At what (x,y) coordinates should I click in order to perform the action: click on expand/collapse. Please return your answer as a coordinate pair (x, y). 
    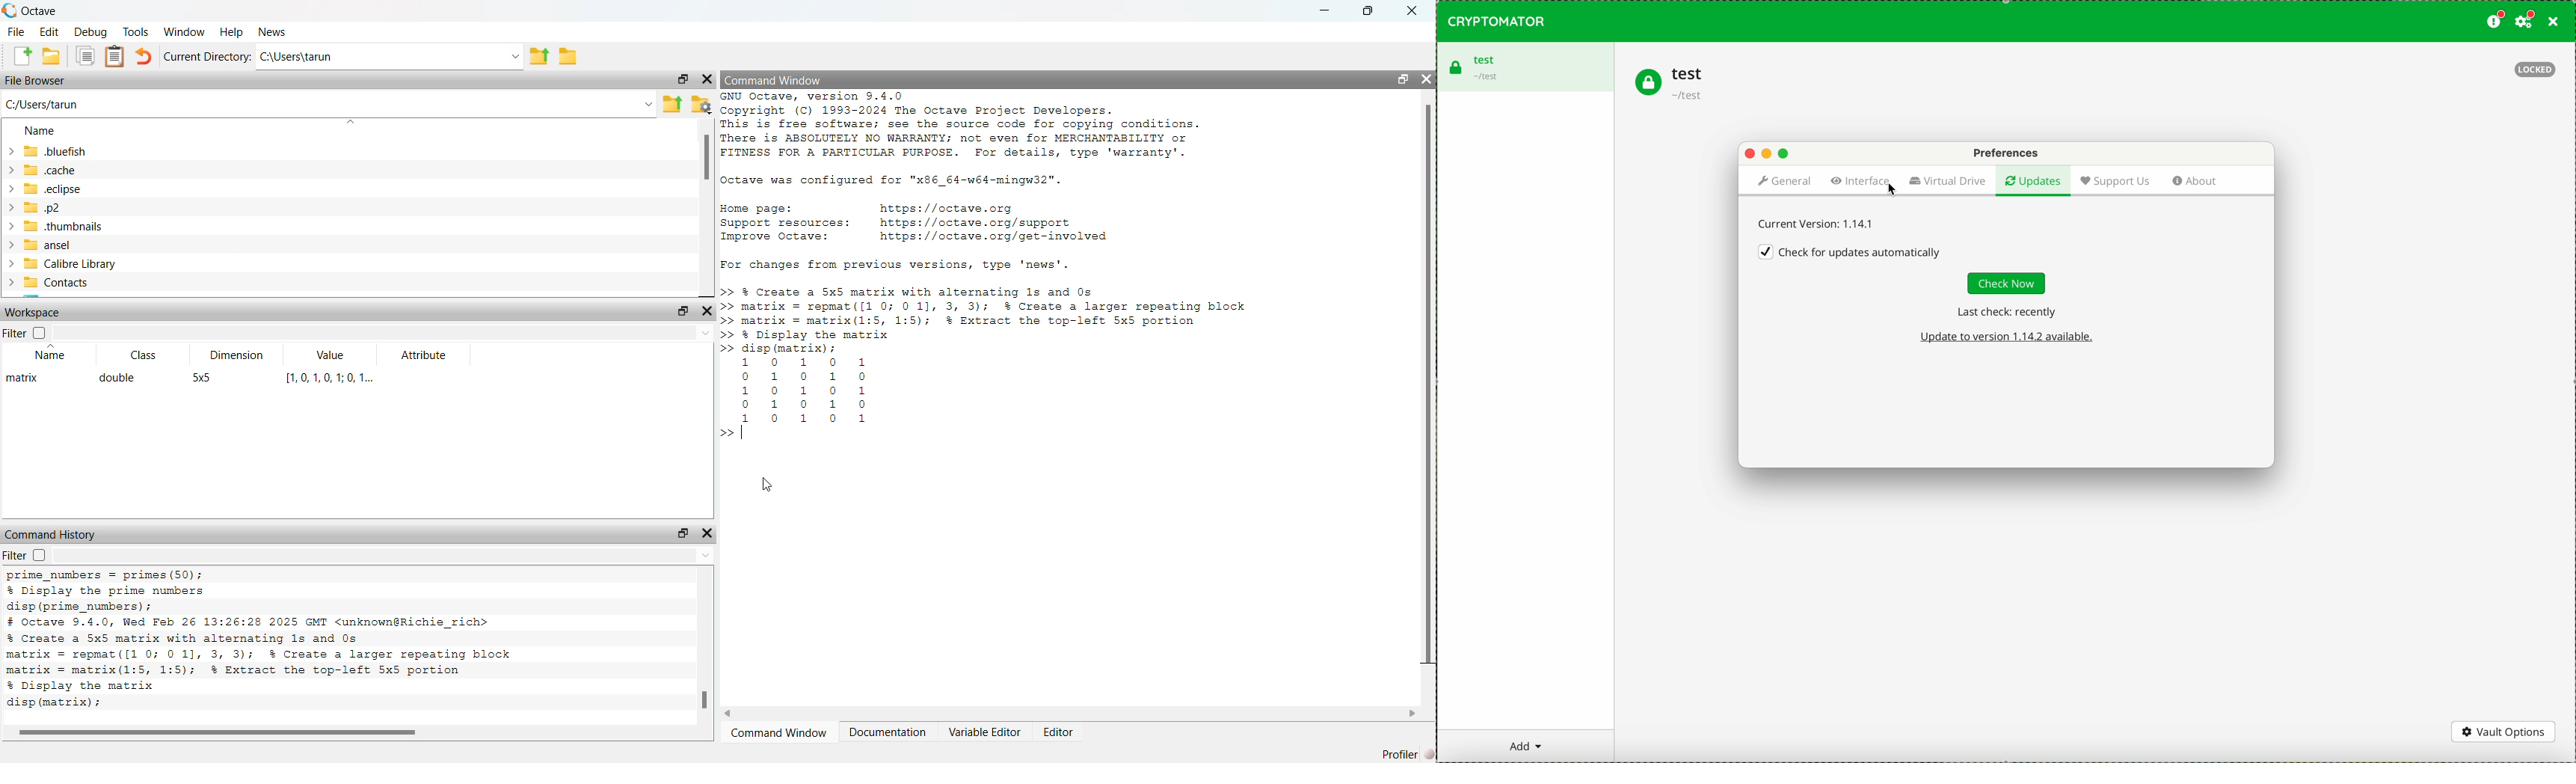
    Looking at the image, I should click on (11, 217).